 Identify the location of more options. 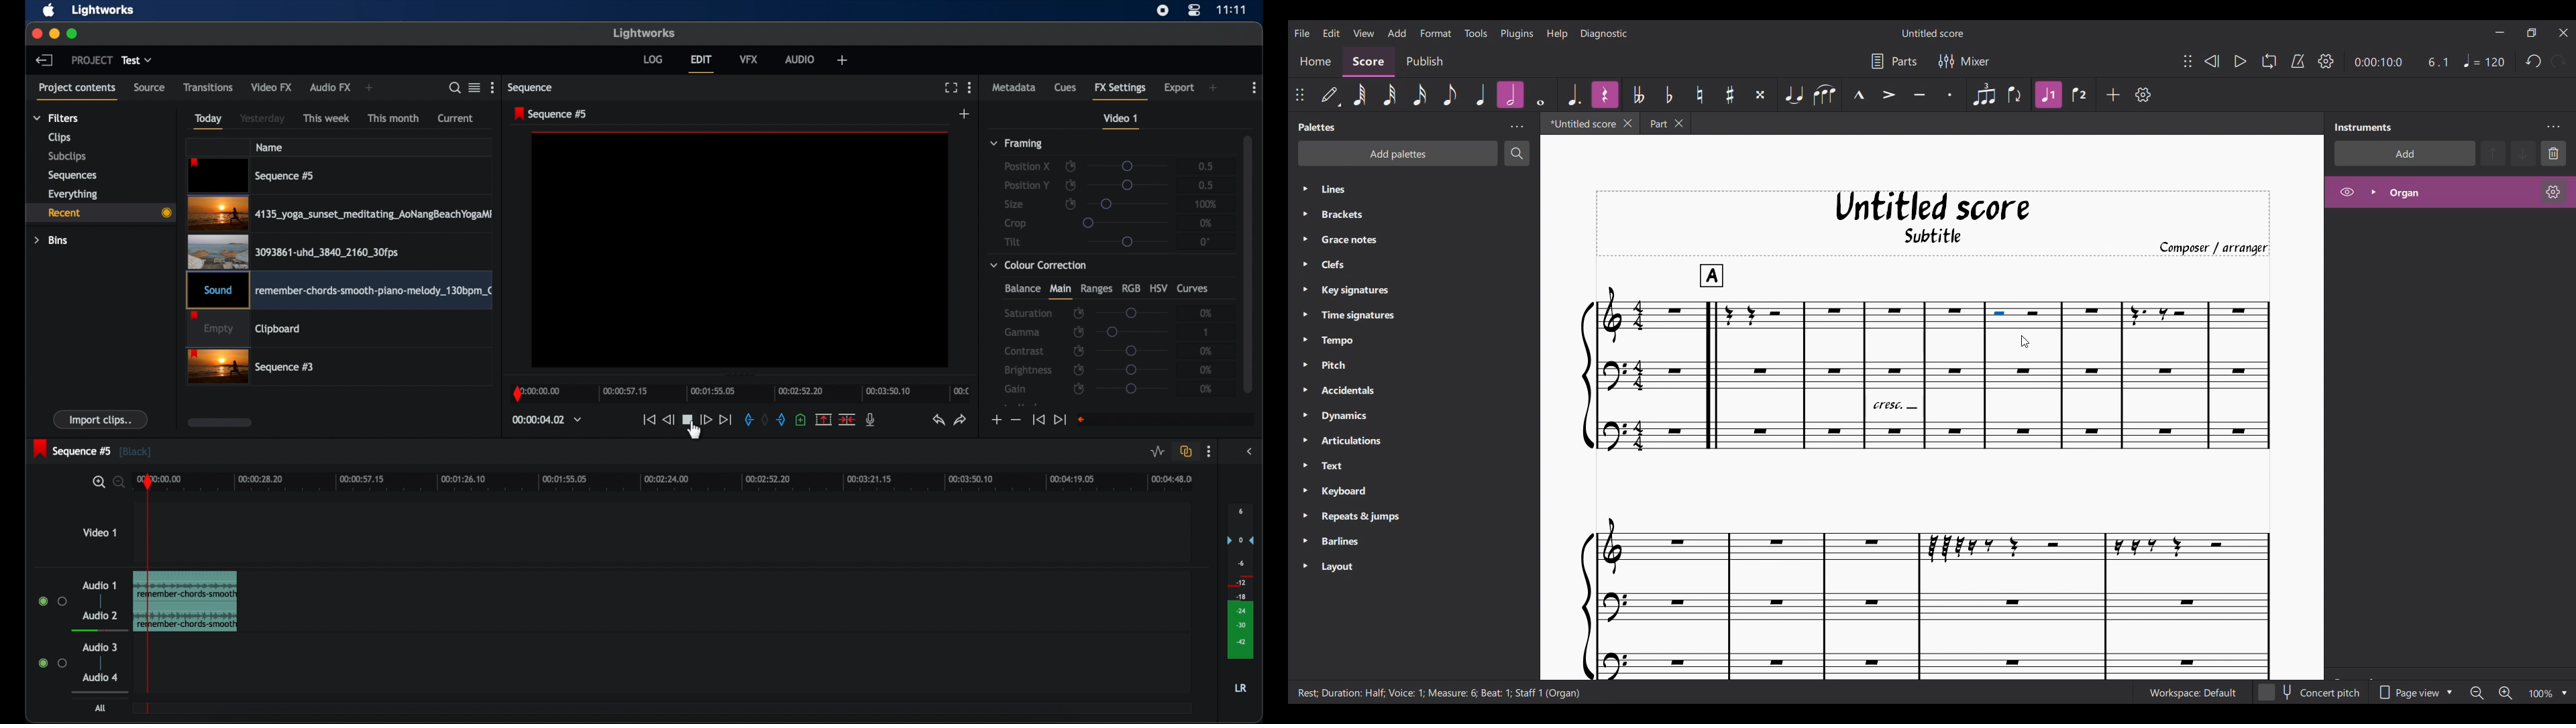
(970, 87).